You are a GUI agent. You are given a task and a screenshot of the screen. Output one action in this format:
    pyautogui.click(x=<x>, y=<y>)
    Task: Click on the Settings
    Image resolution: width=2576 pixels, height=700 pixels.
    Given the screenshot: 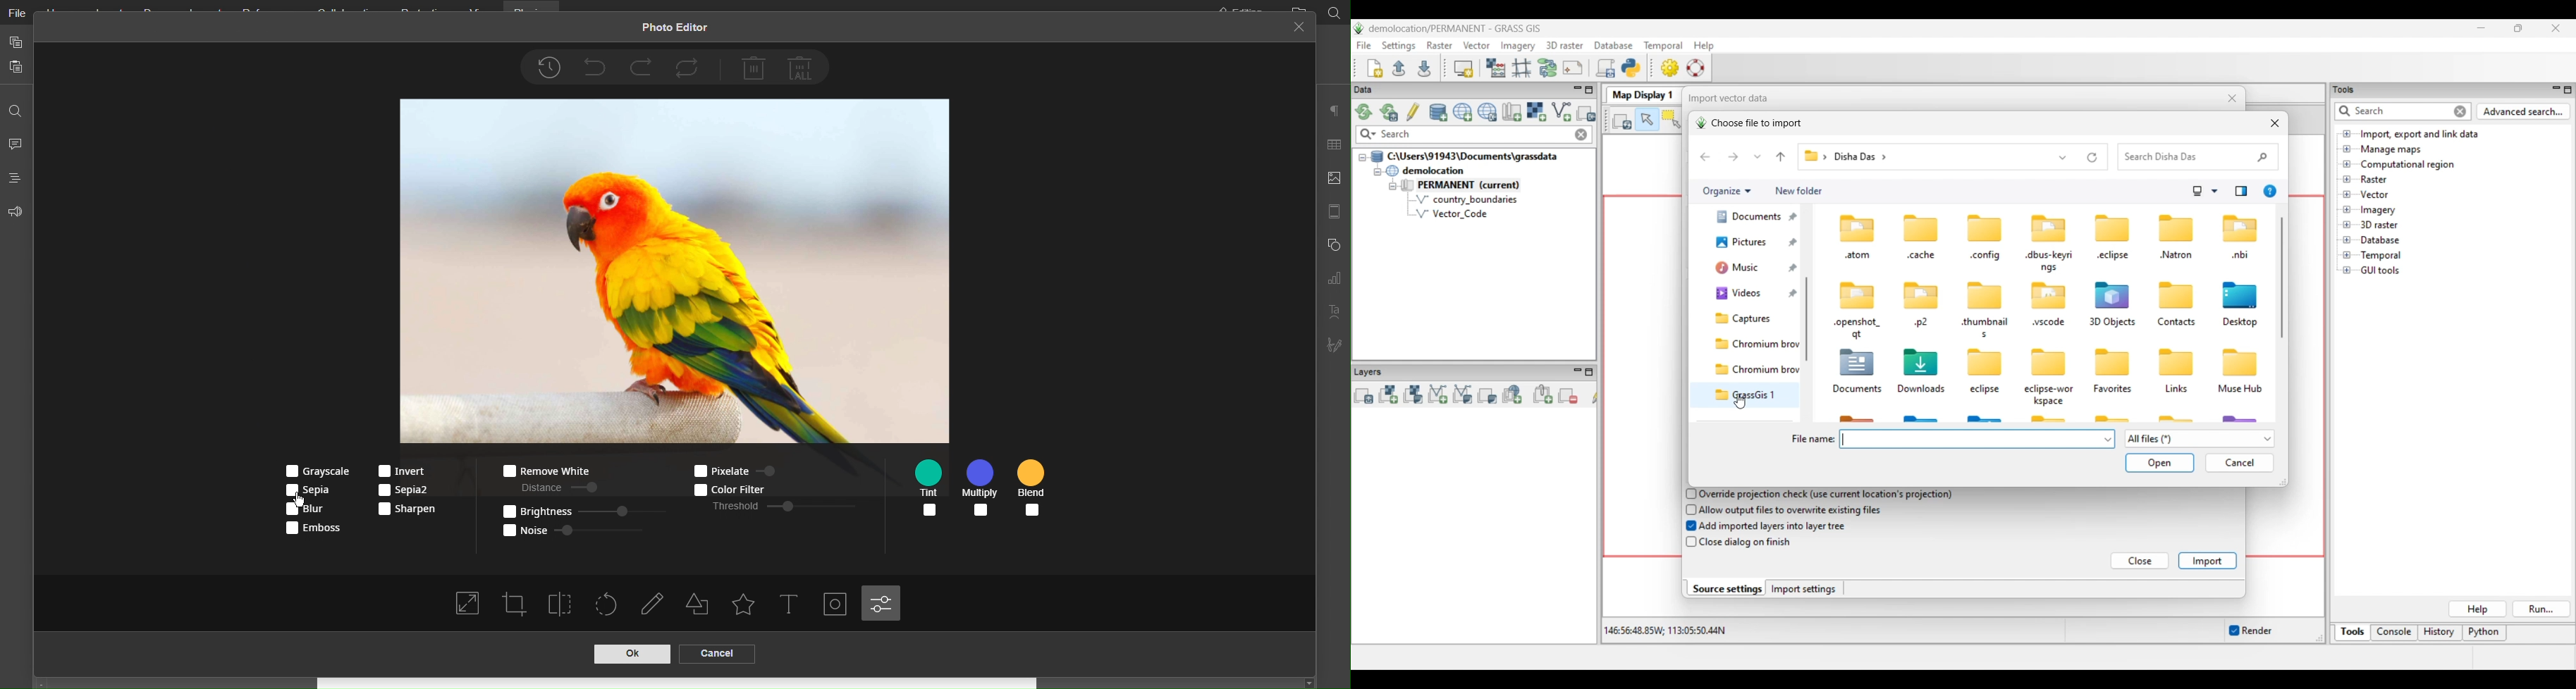 What is the action you would take?
    pyautogui.click(x=882, y=603)
    